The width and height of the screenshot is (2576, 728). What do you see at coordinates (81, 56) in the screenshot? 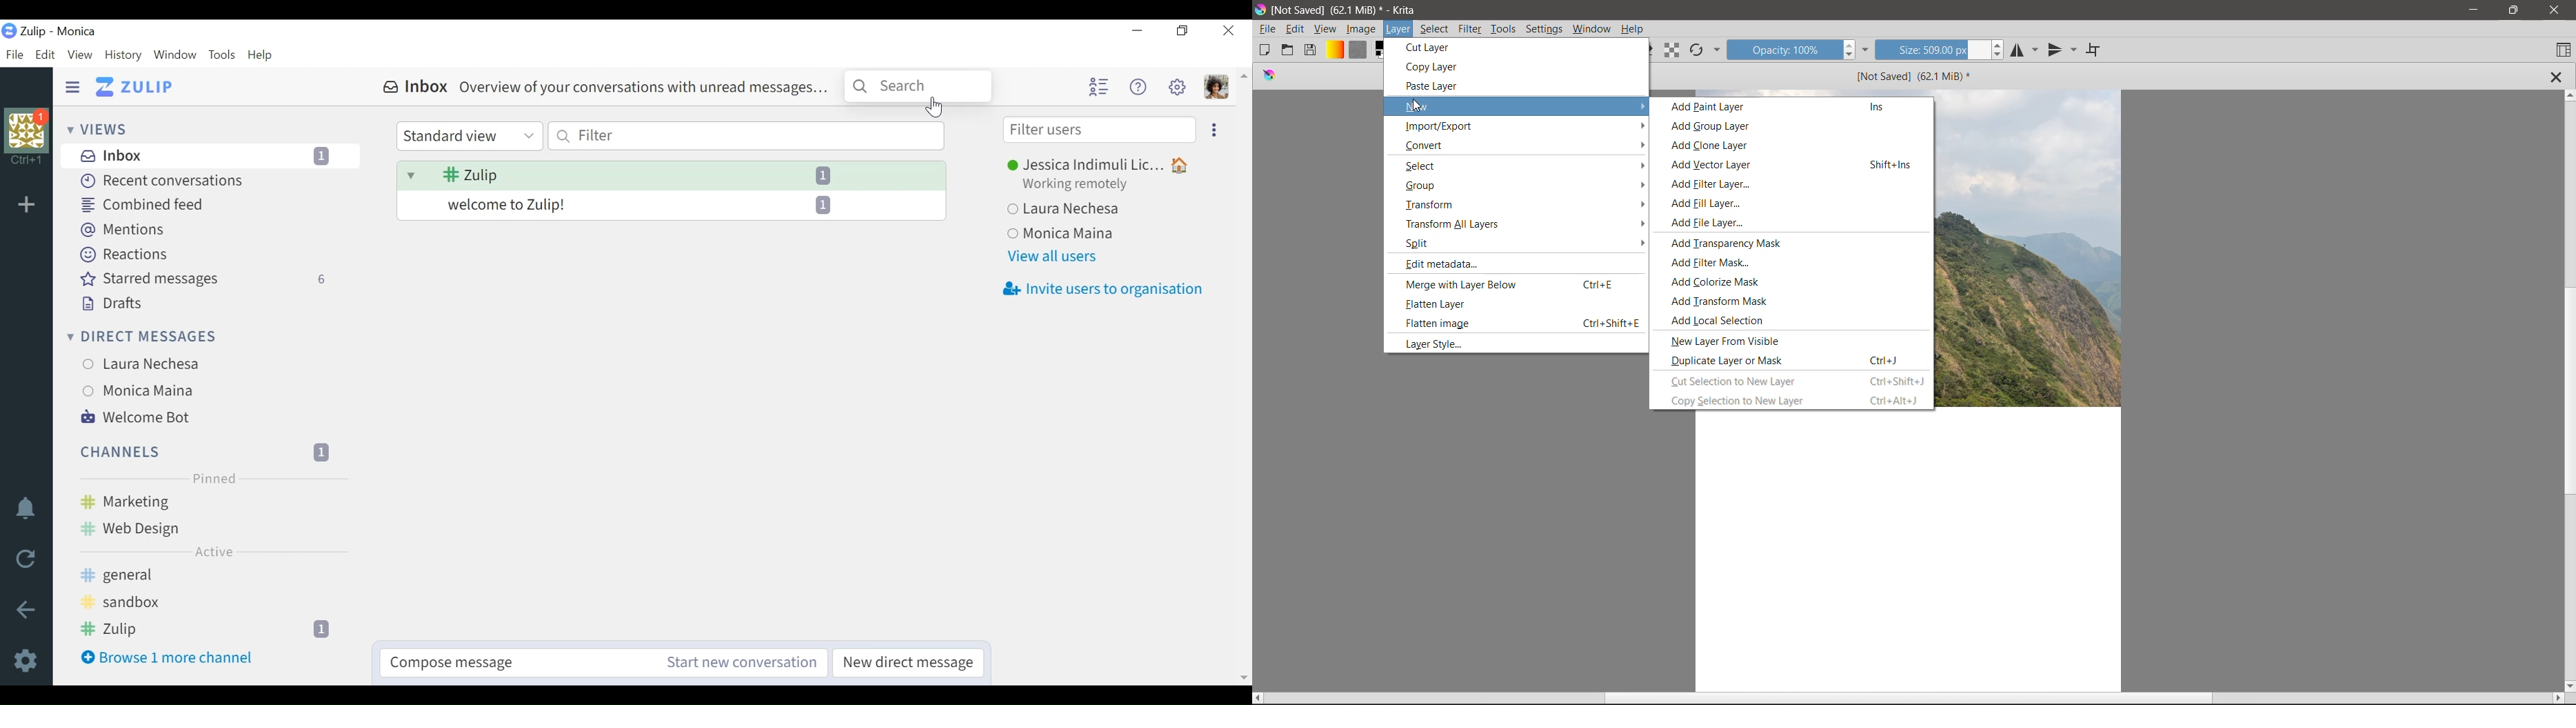
I see `View` at bounding box center [81, 56].